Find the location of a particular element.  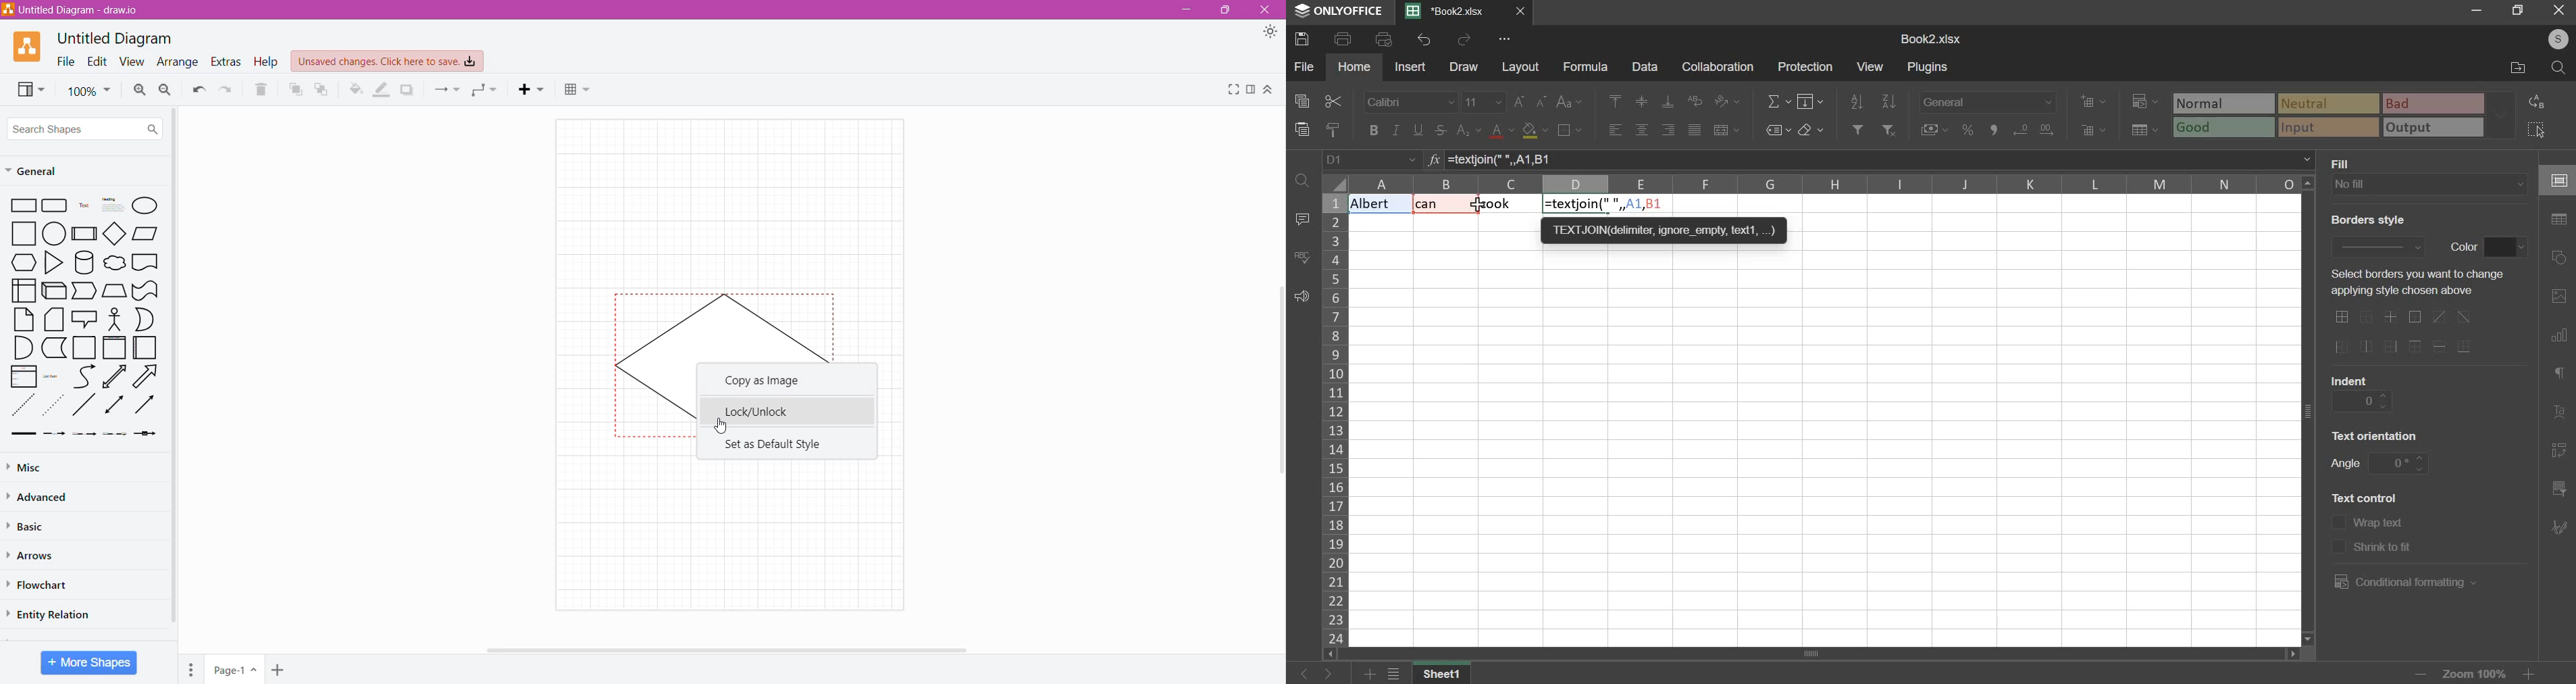

file is located at coordinates (1304, 66).